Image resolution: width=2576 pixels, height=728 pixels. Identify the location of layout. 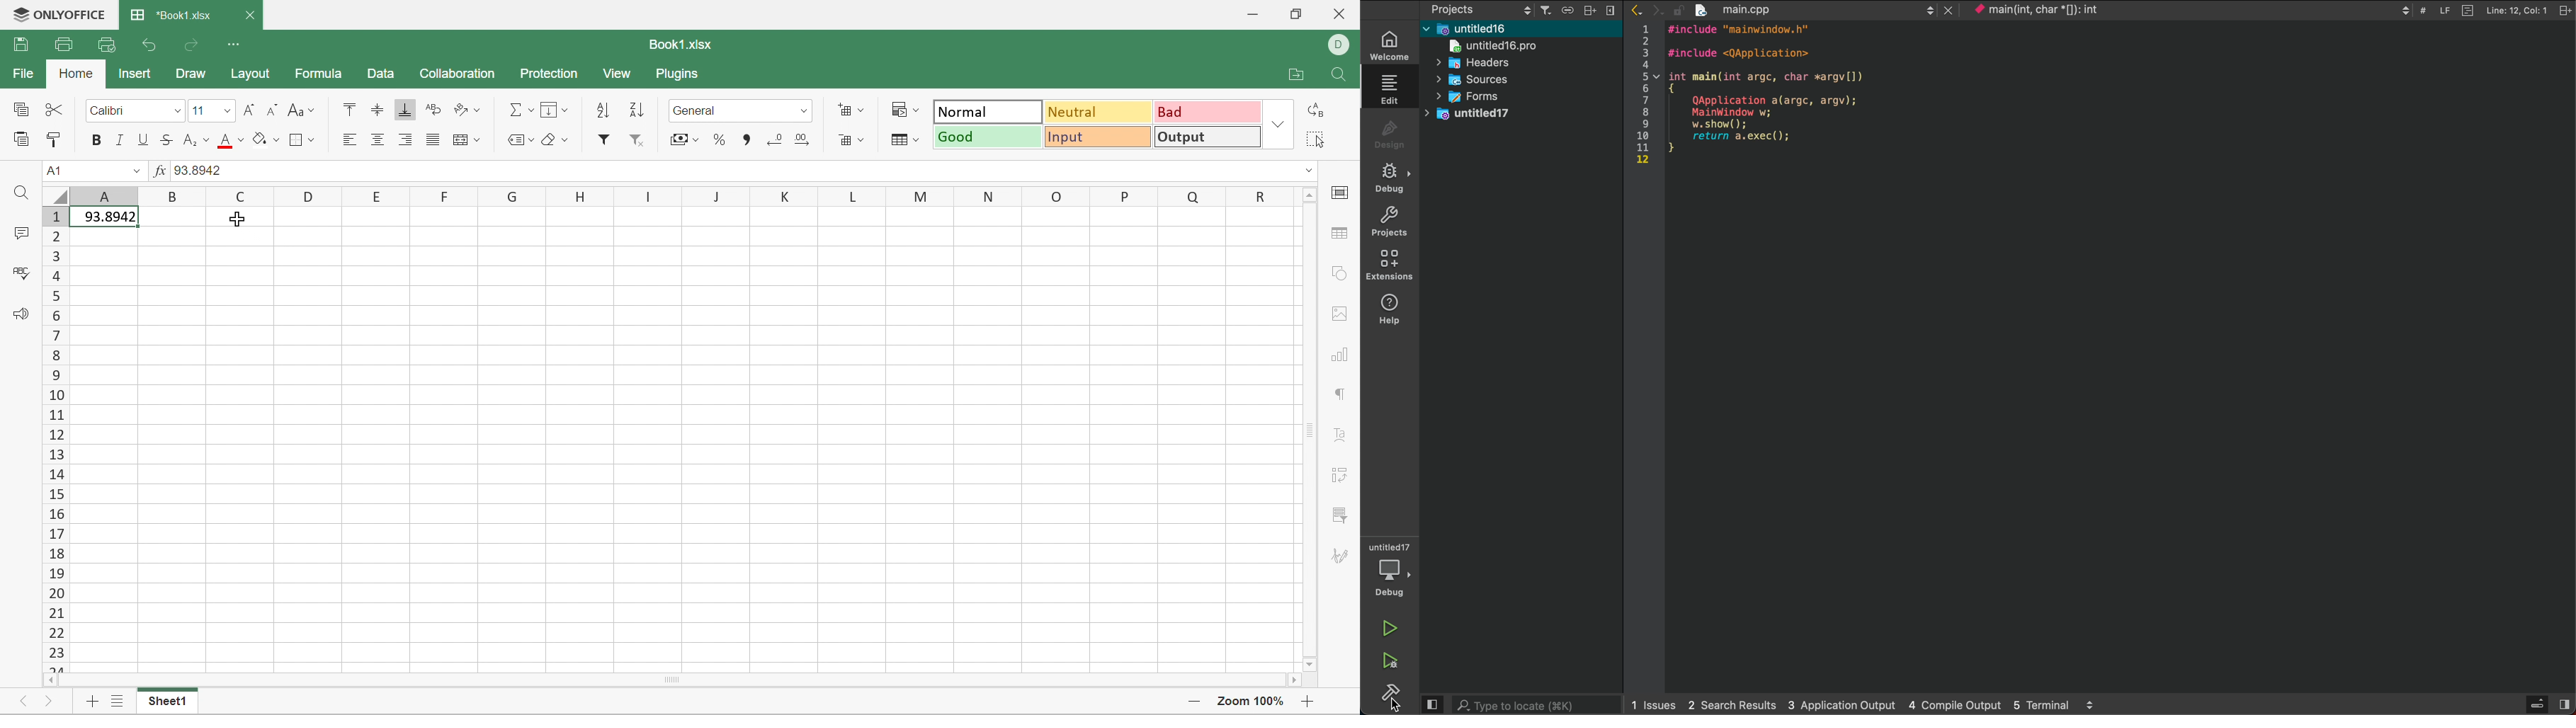
(1593, 9).